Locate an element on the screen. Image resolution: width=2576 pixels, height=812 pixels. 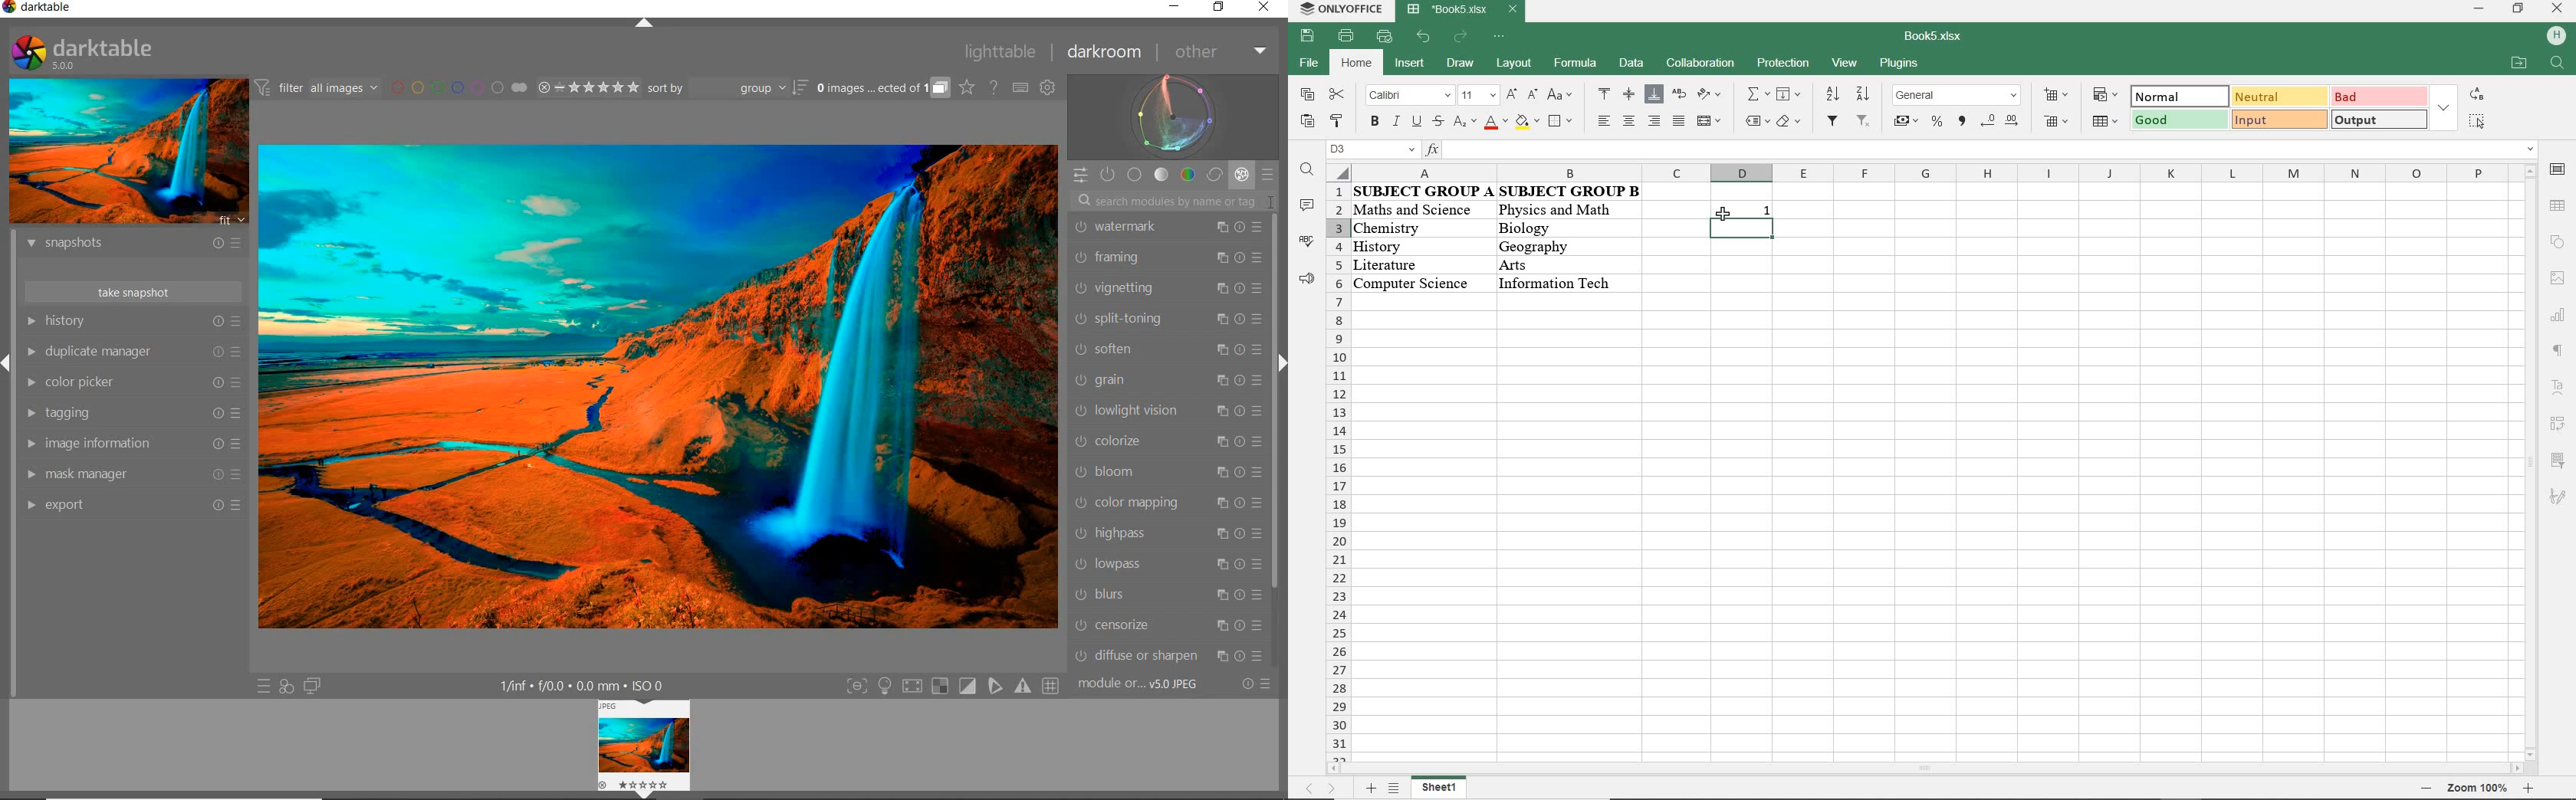
format as table template is located at coordinates (2108, 123).